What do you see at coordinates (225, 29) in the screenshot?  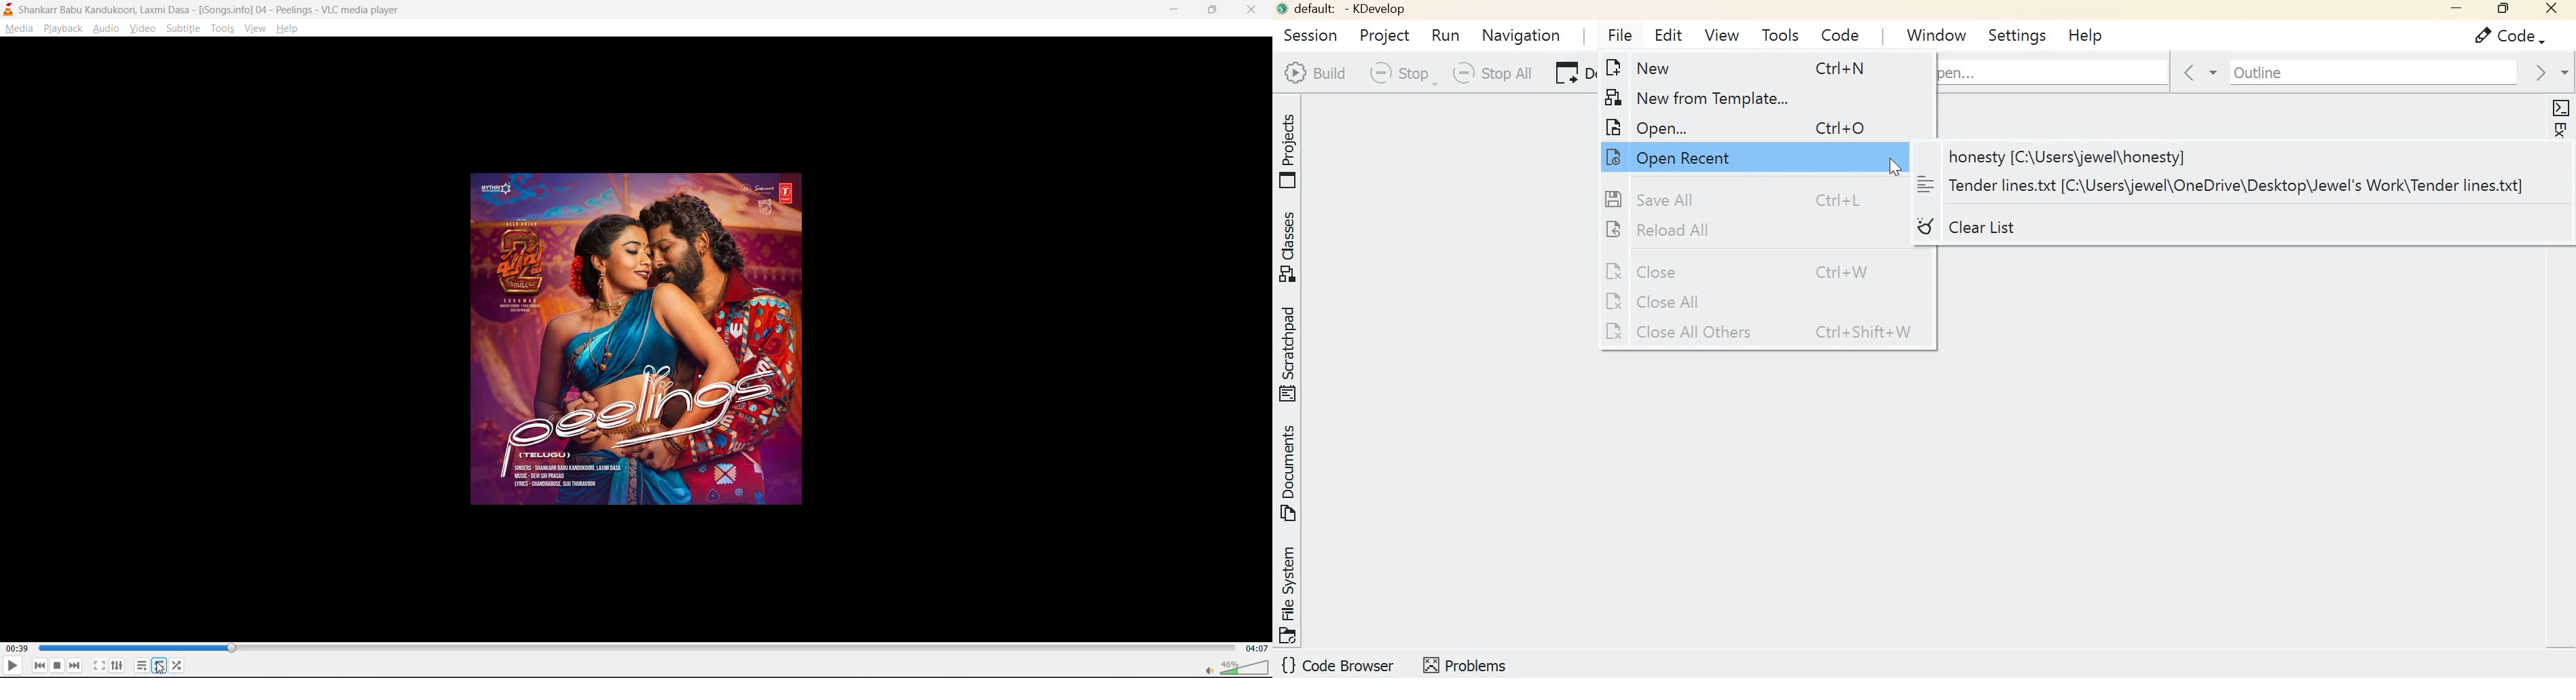 I see `tools` at bounding box center [225, 29].